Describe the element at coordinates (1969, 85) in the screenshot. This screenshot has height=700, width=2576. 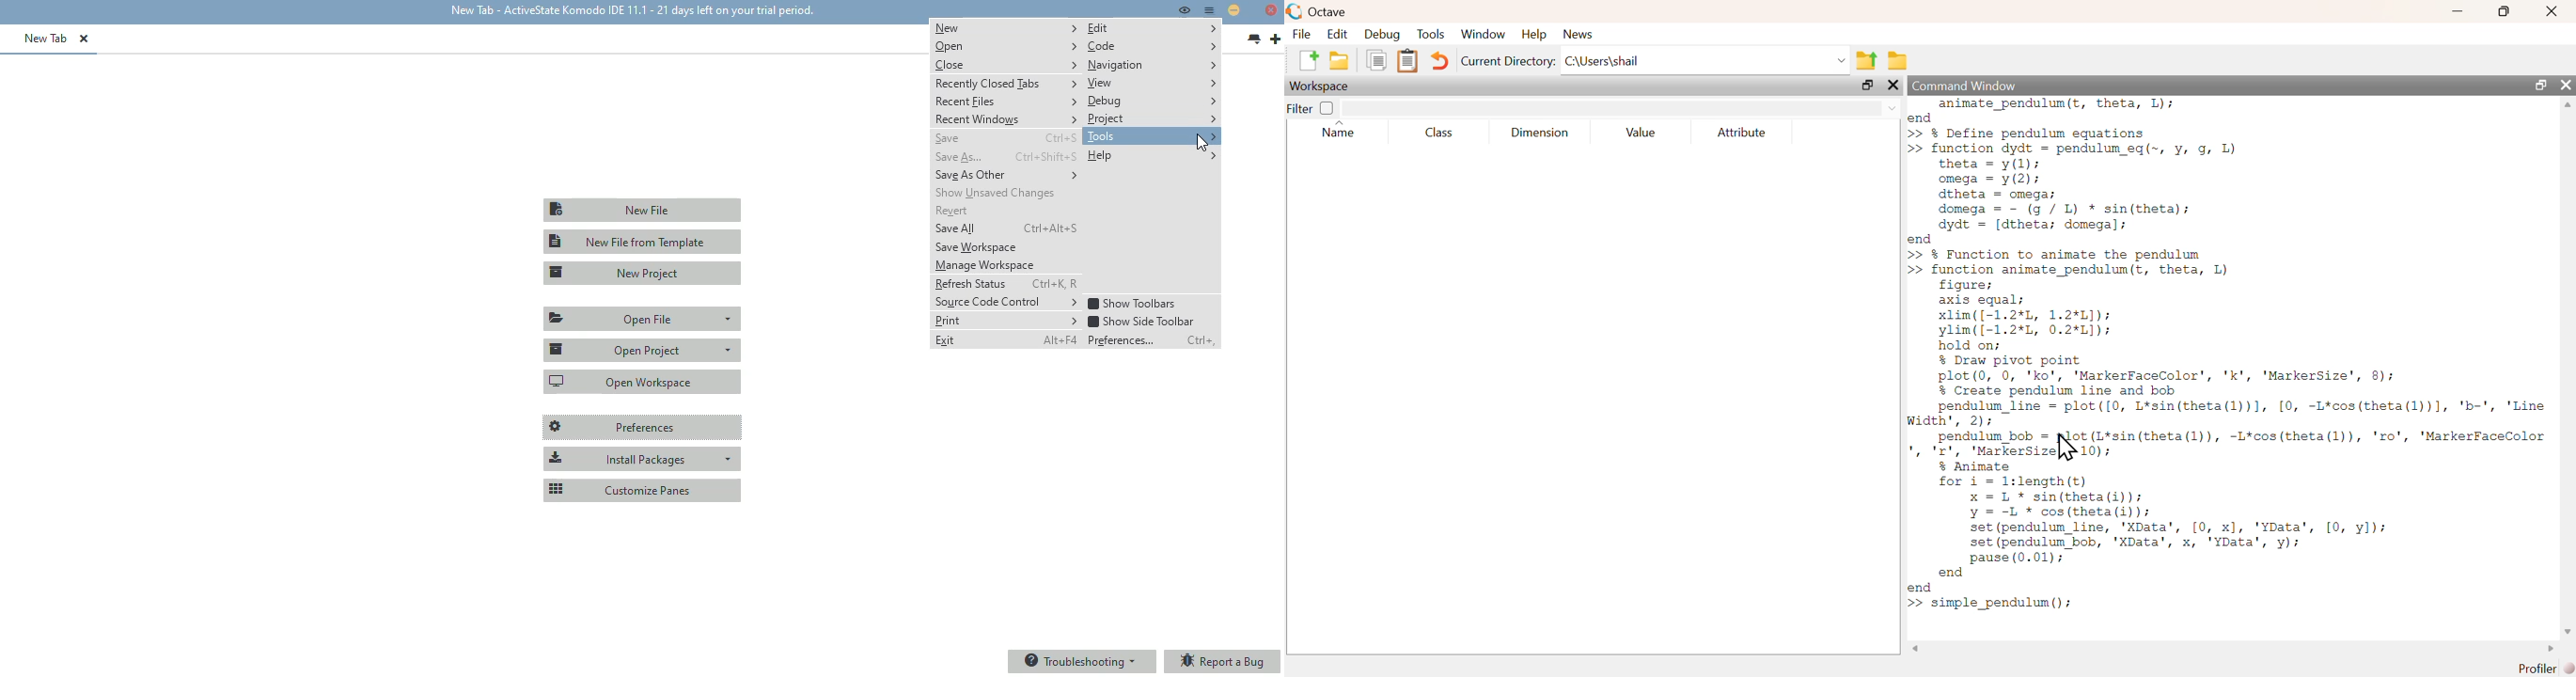
I see `Command Window` at that location.